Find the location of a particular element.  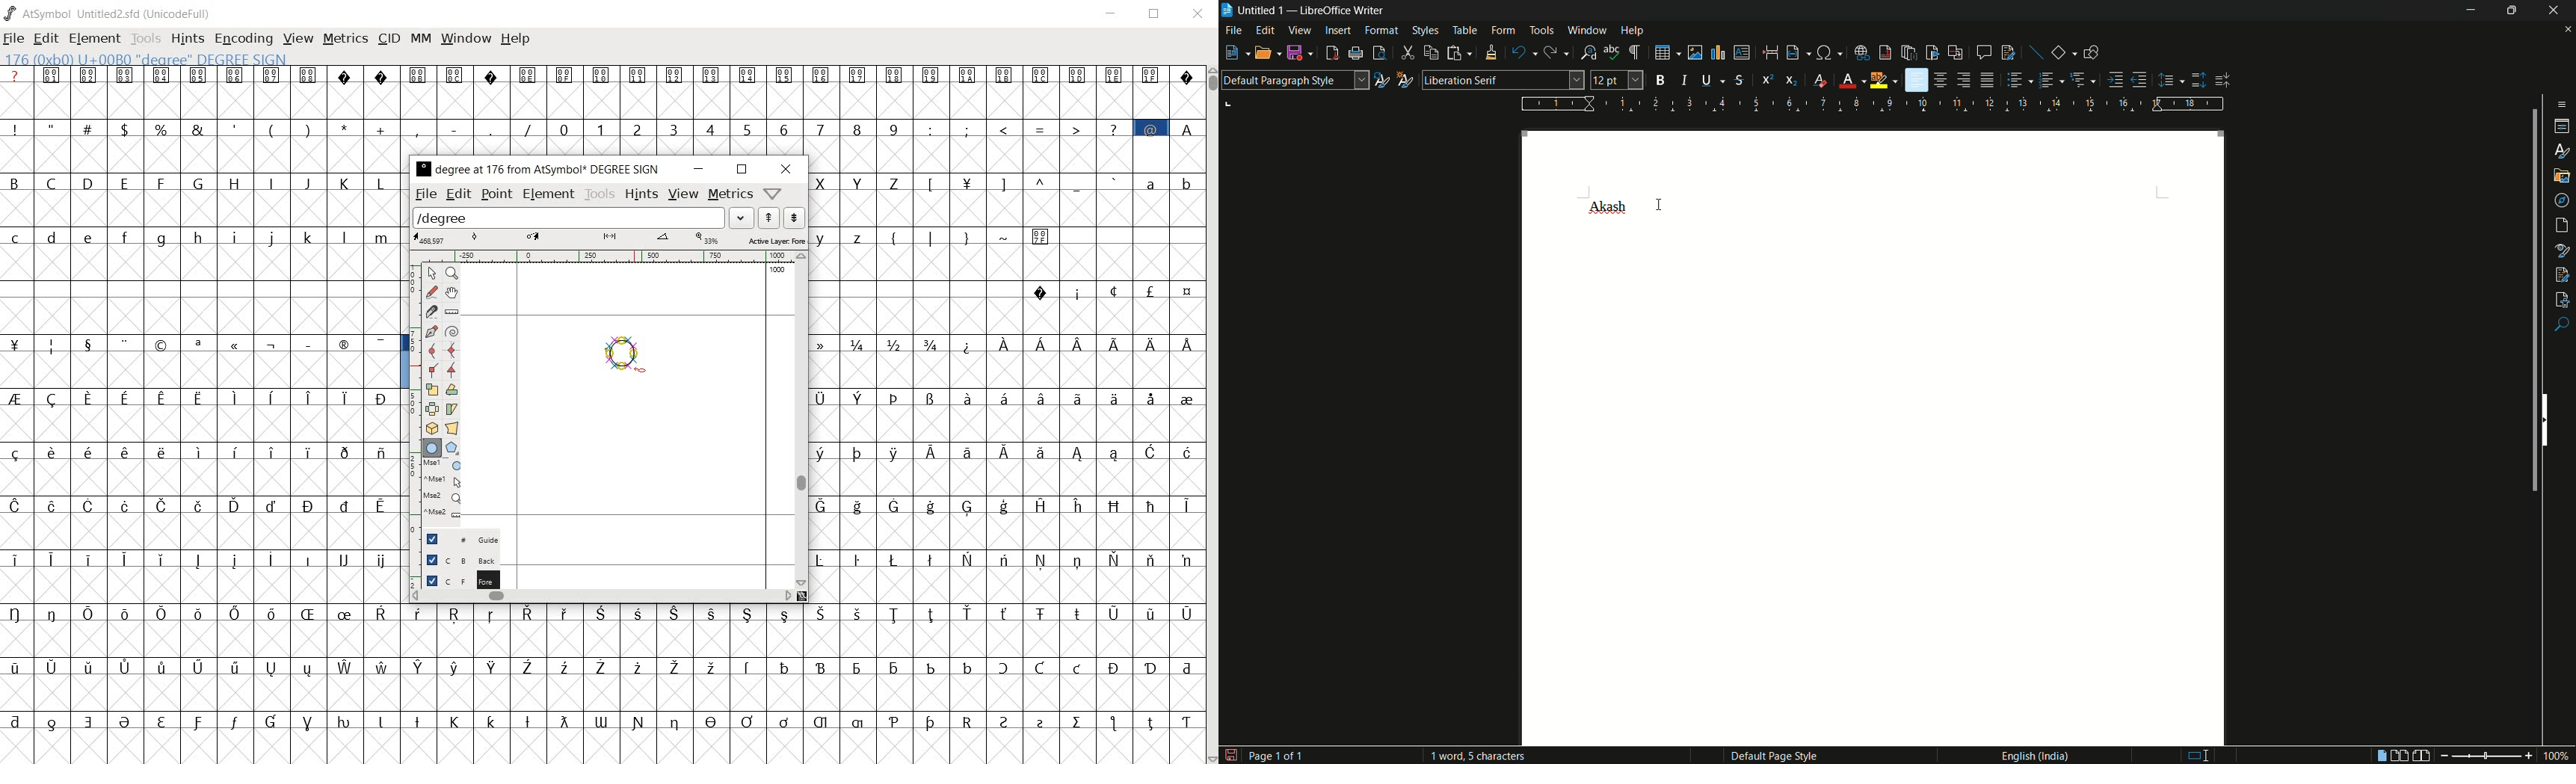

words and characters is located at coordinates (1480, 756).